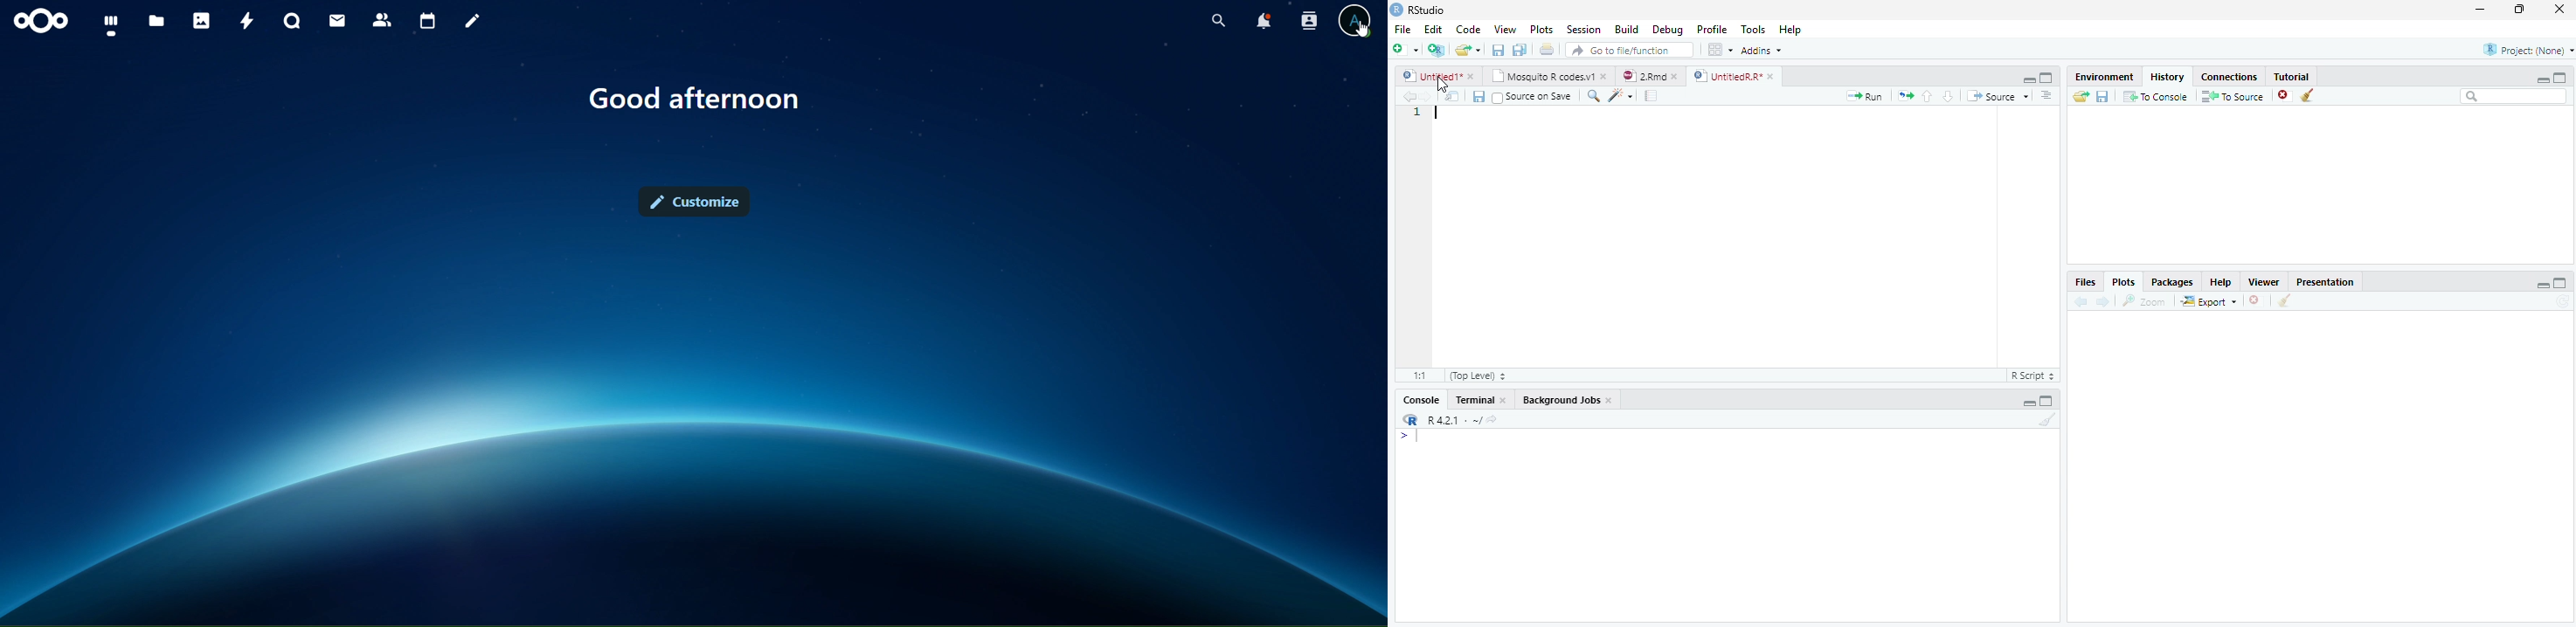 The height and width of the screenshot is (644, 2576). What do you see at coordinates (1405, 49) in the screenshot?
I see `New file` at bounding box center [1405, 49].